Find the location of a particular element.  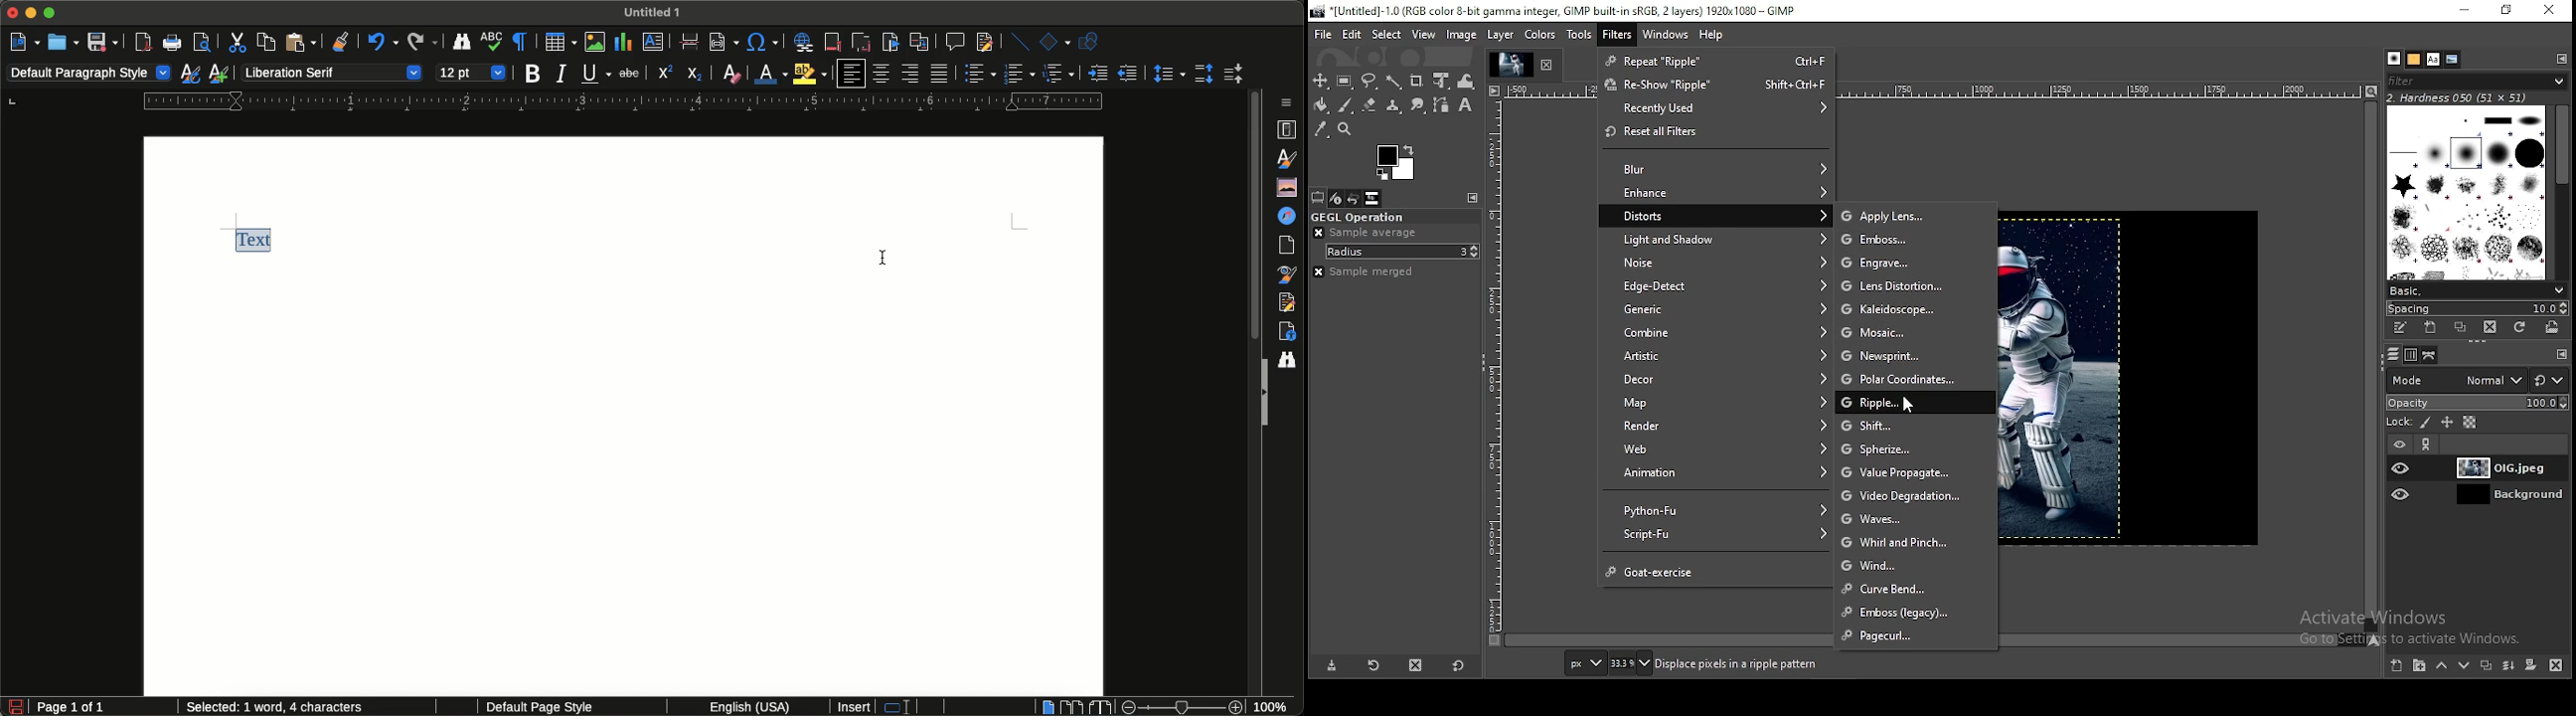

New is located at coordinates (24, 41).